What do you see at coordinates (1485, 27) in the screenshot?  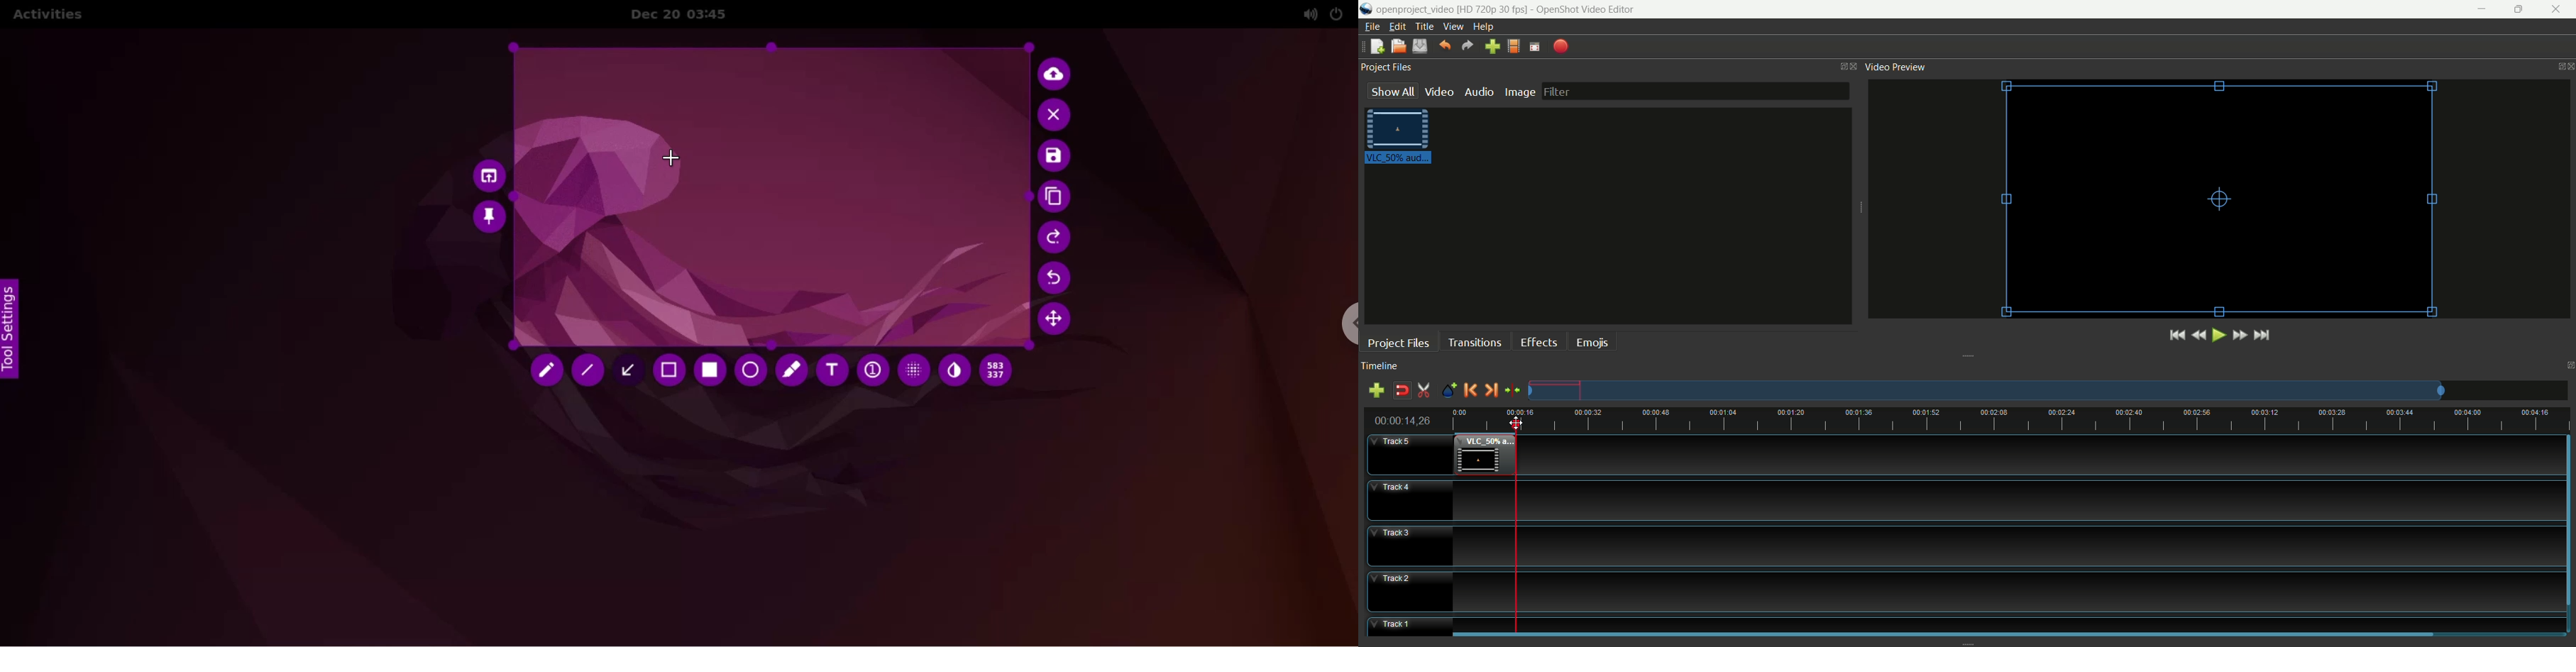 I see `help` at bounding box center [1485, 27].